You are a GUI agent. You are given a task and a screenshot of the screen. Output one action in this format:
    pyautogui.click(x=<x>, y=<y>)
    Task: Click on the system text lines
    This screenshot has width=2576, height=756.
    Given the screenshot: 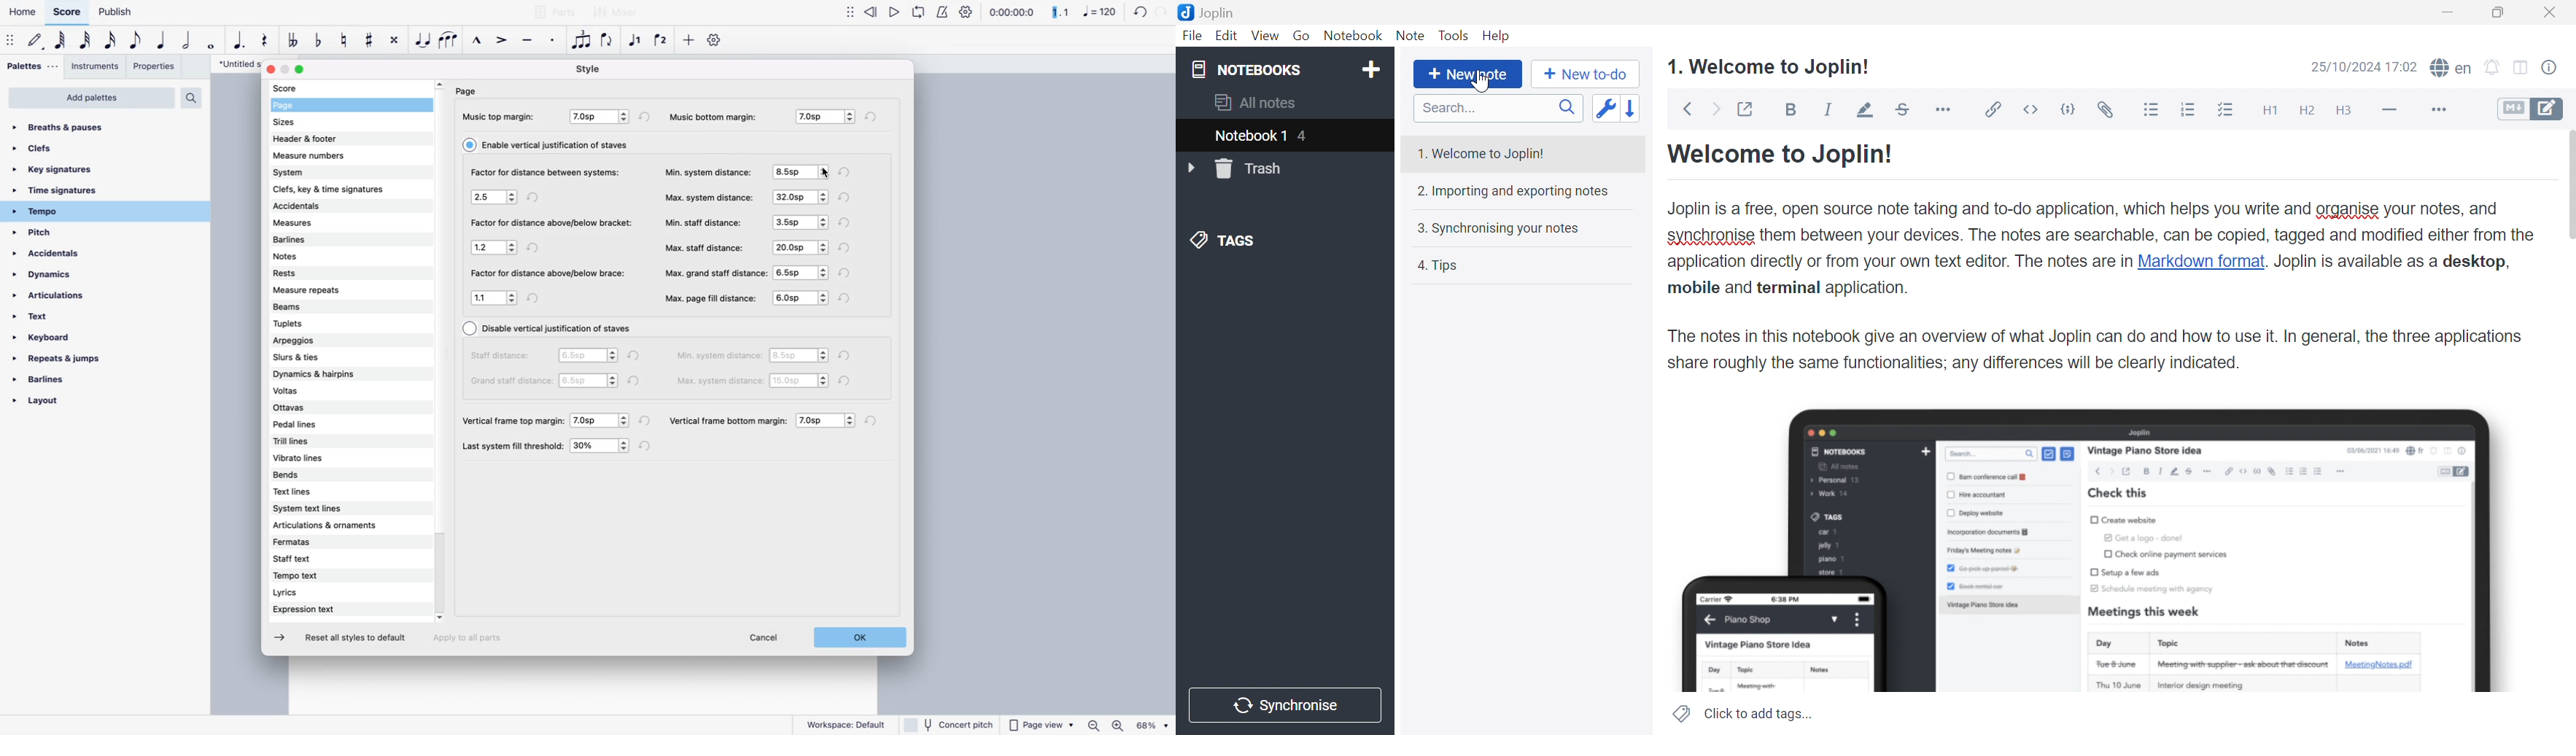 What is the action you would take?
    pyautogui.click(x=327, y=510)
    